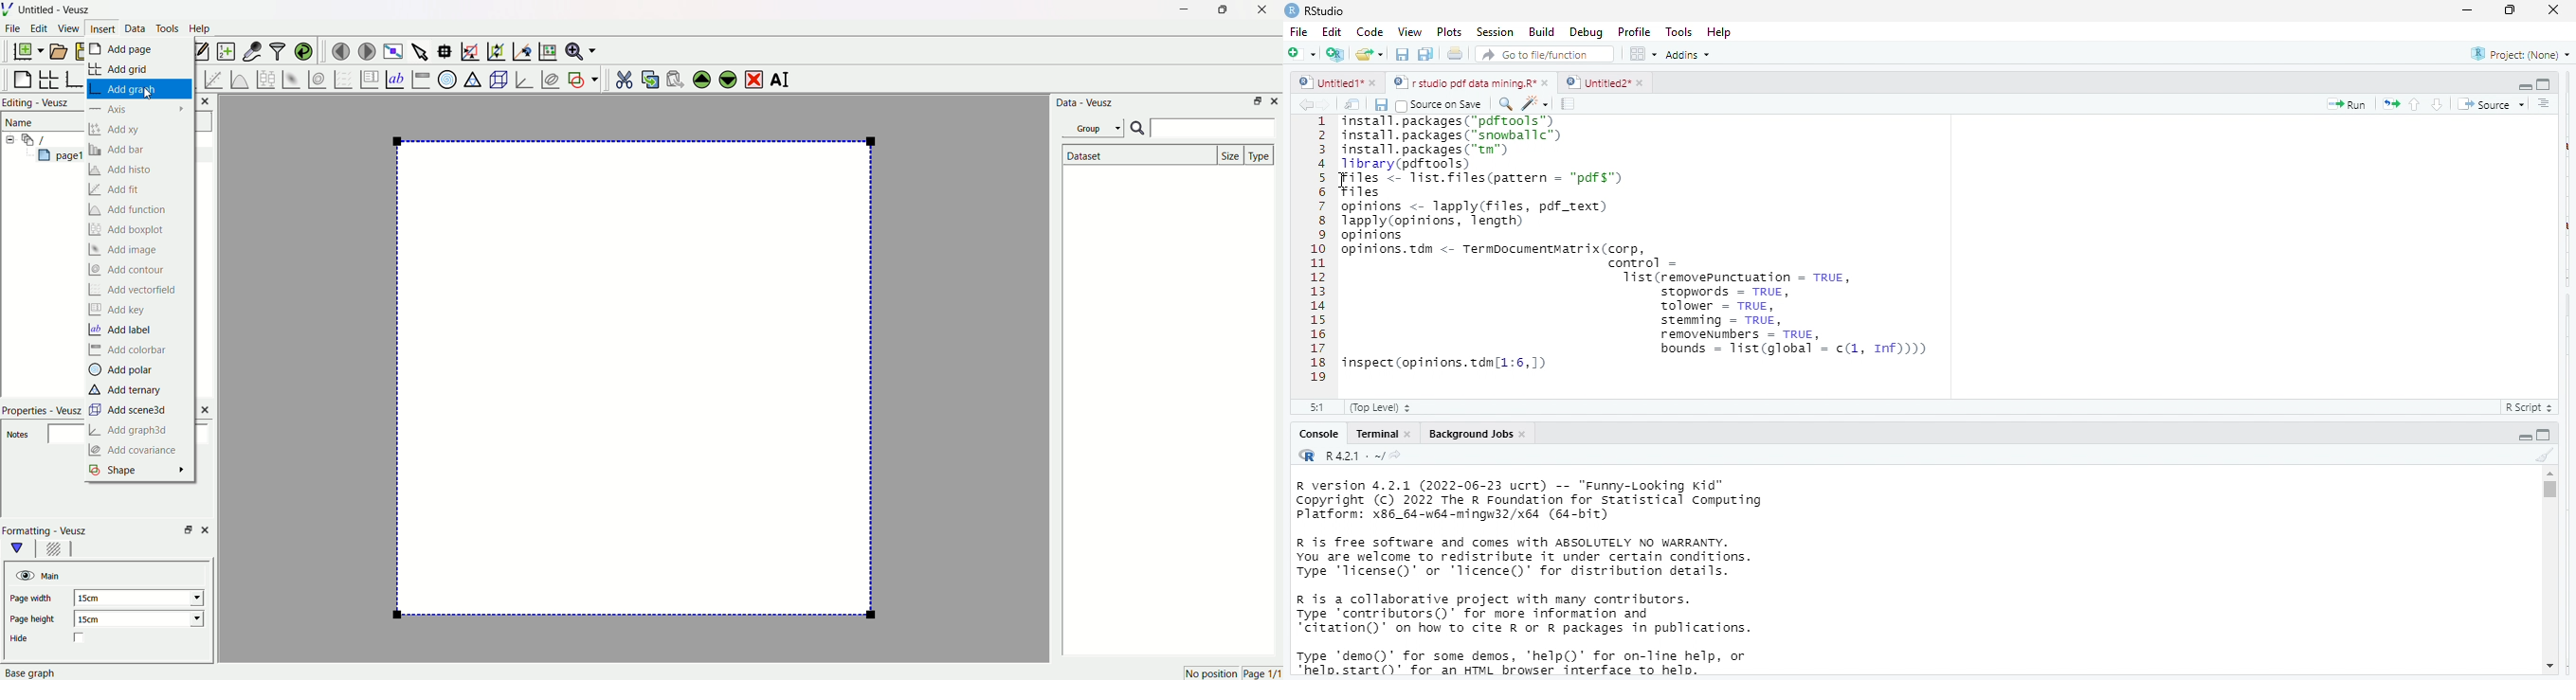 This screenshot has width=2576, height=700. I want to click on maximize, so click(2513, 11).